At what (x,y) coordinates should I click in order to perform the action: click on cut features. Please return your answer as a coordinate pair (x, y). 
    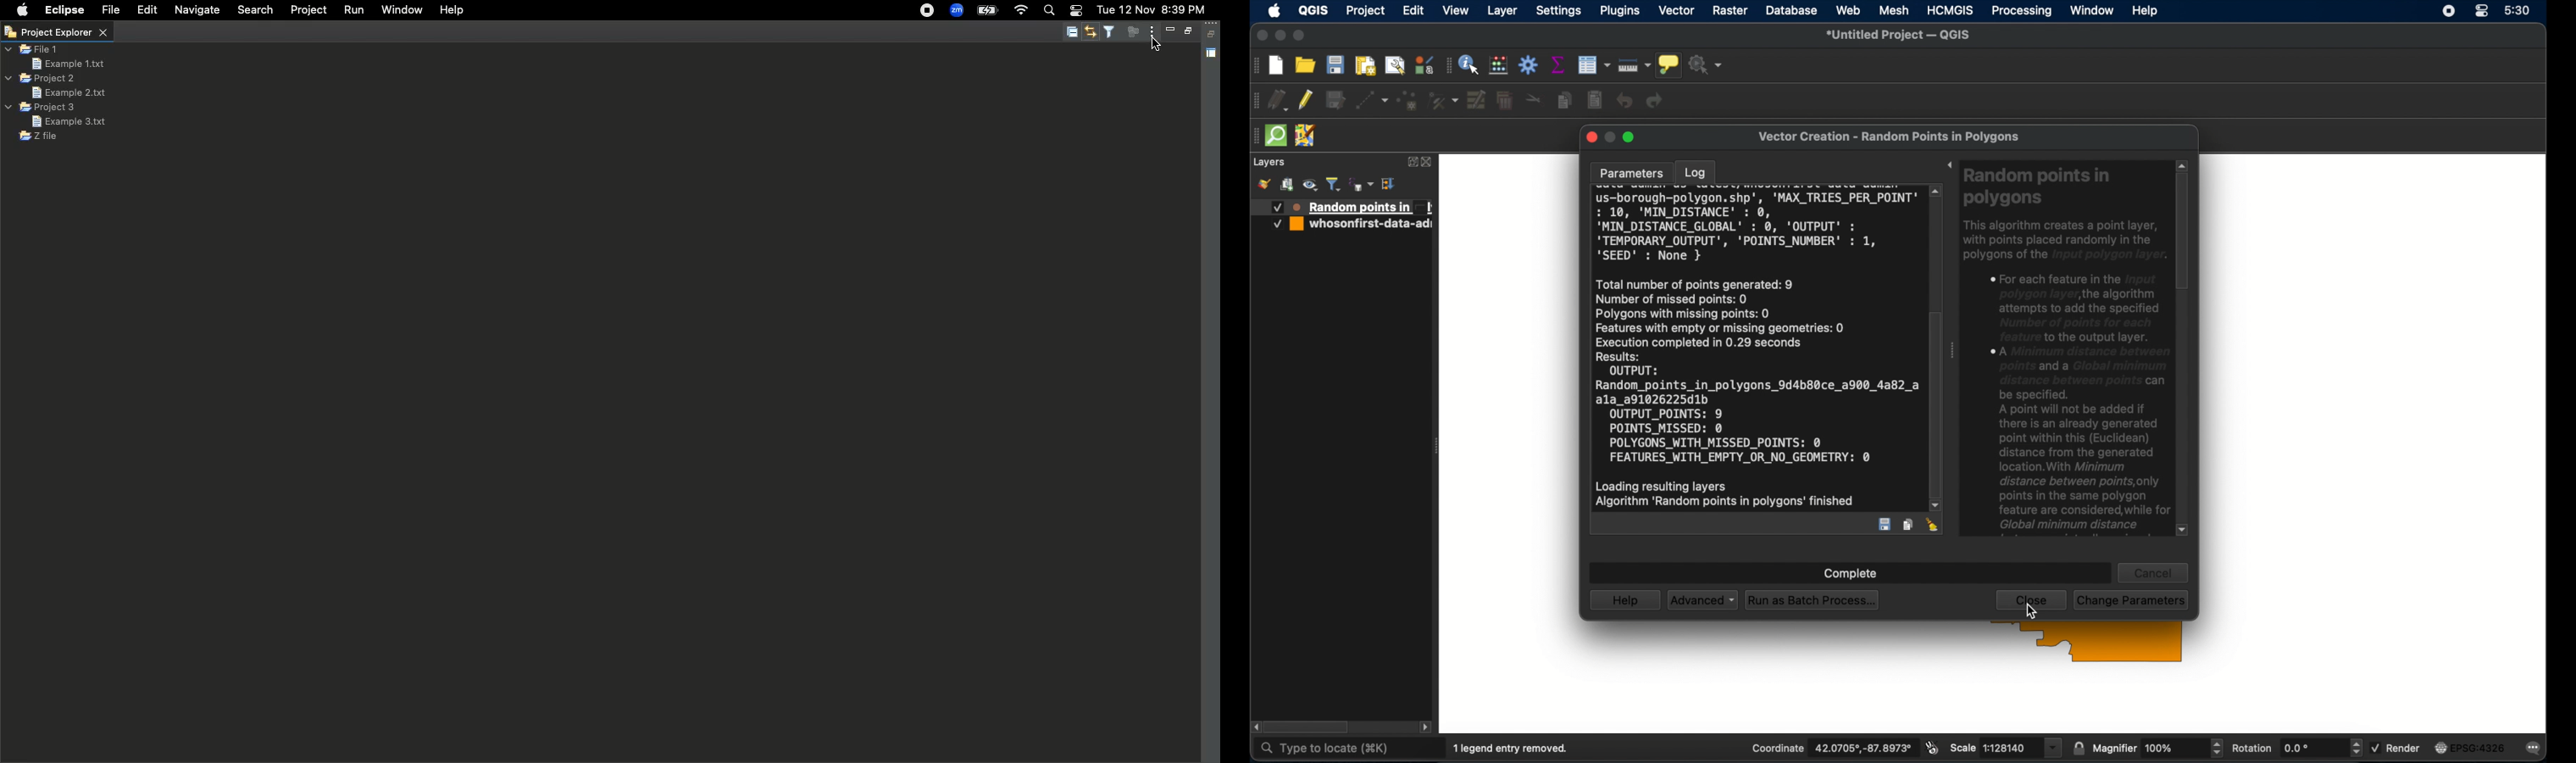
    Looking at the image, I should click on (1533, 100).